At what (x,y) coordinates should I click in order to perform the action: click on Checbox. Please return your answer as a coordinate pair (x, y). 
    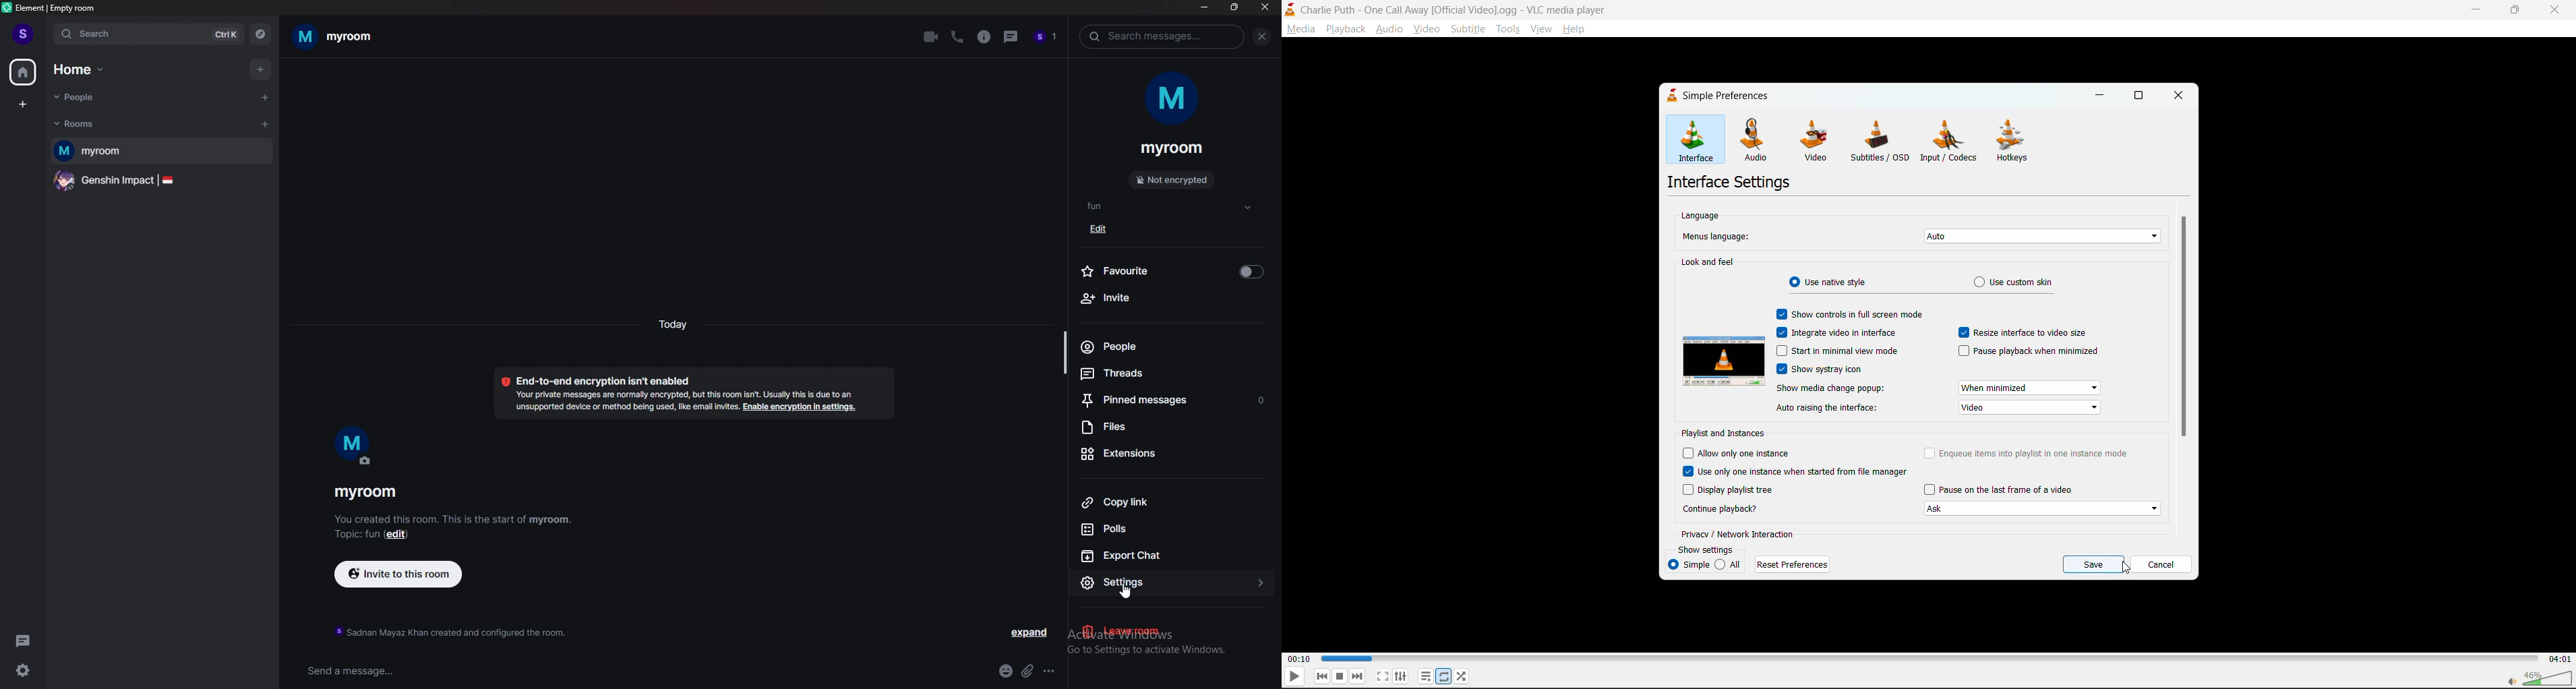
    Looking at the image, I should click on (1687, 472).